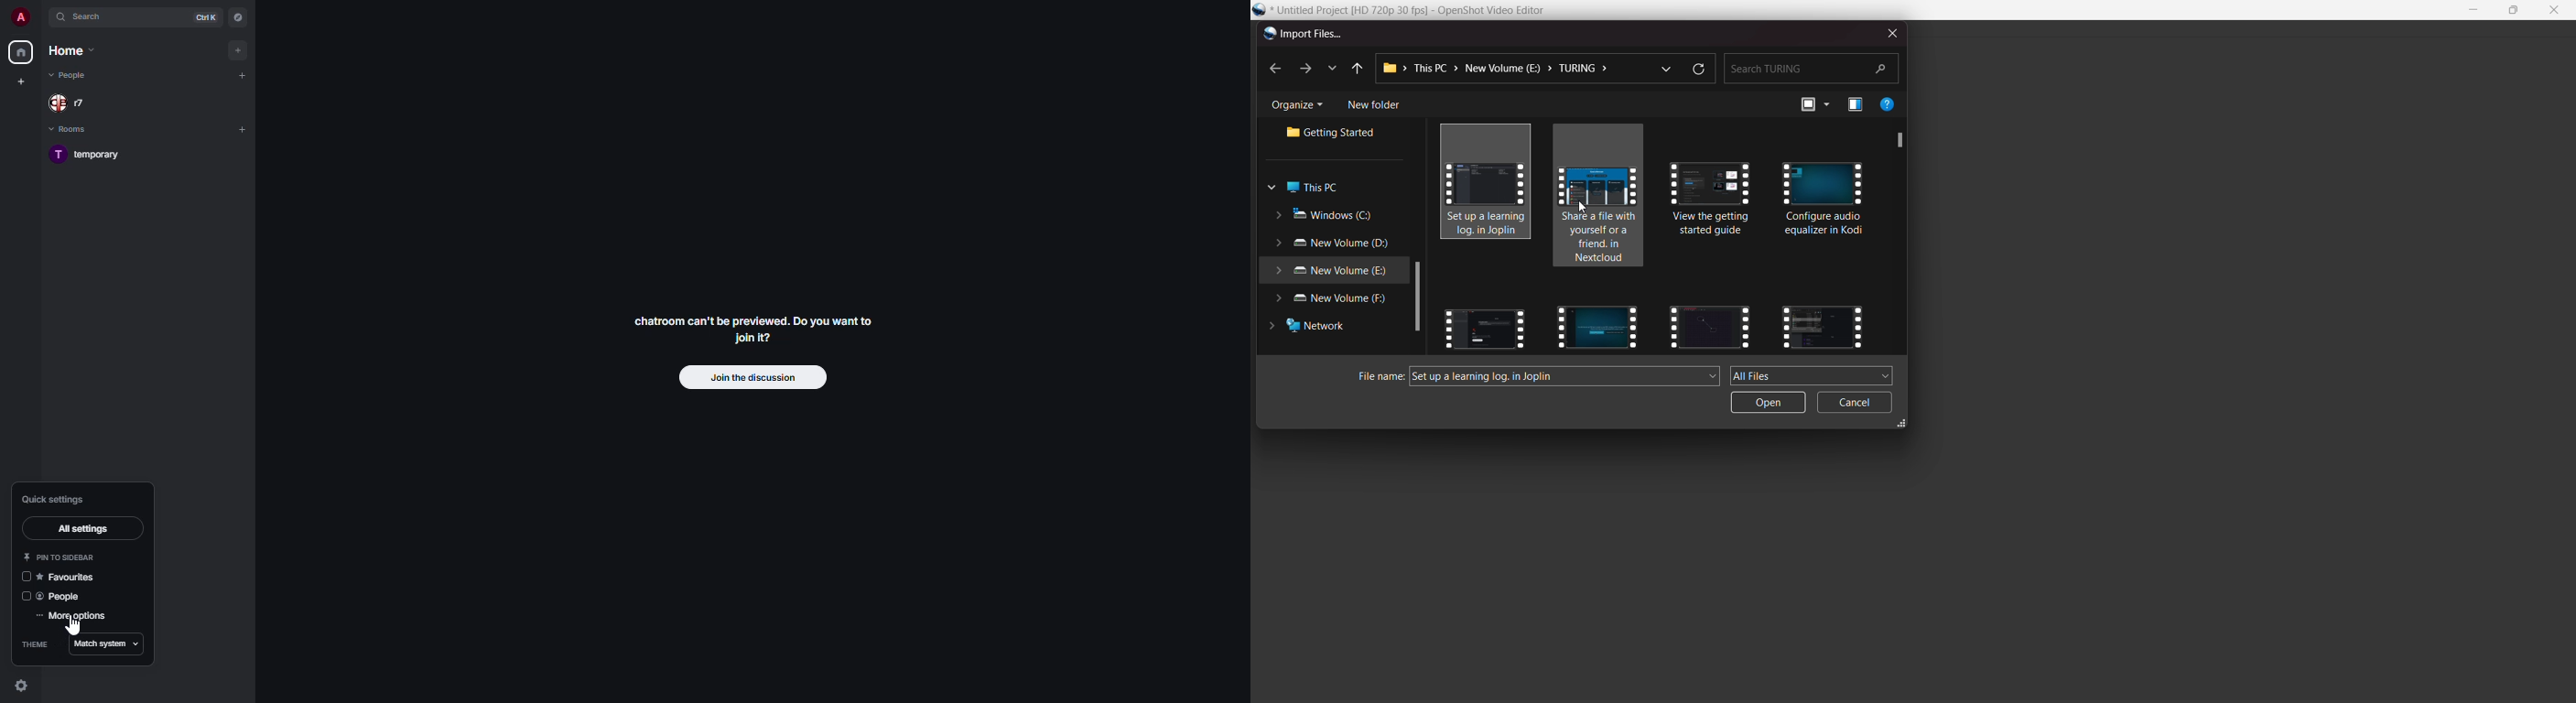 This screenshot has height=728, width=2576. What do you see at coordinates (66, 596) in the screenshot?
I see `people` at bounding box center [66, 596].